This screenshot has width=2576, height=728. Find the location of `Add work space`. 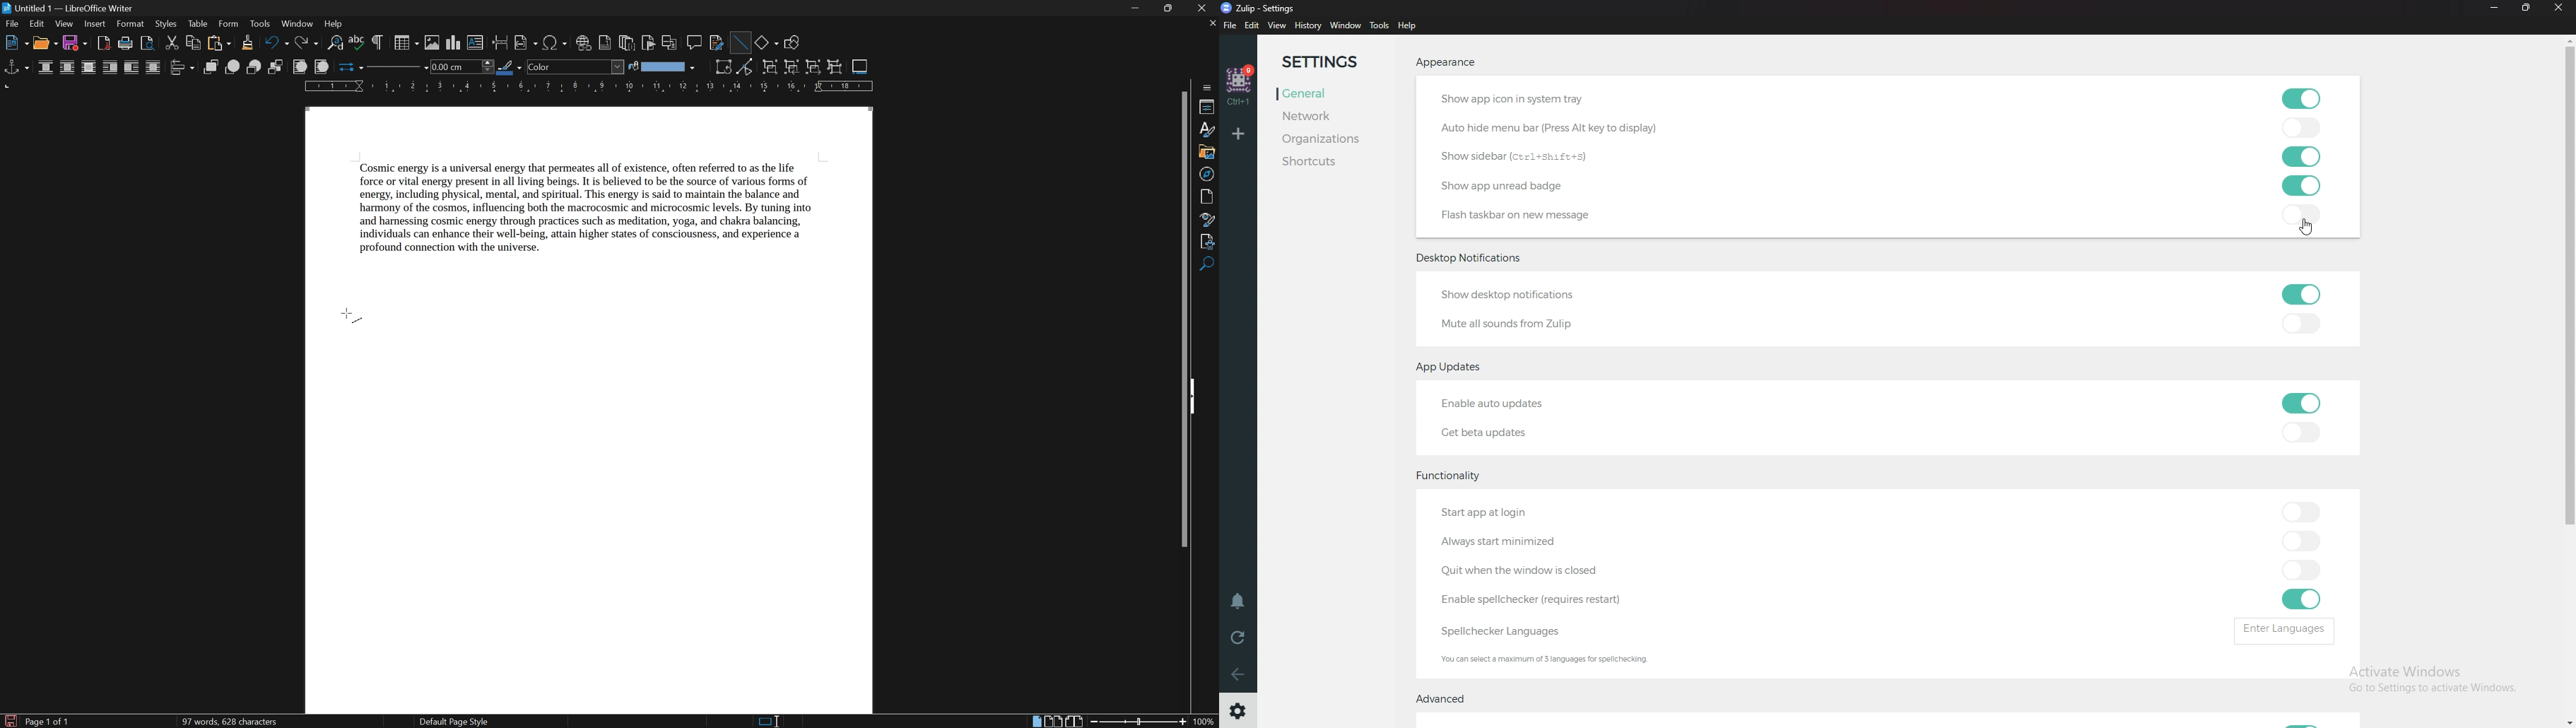

Add work space is located at coordinates (1240, 133).